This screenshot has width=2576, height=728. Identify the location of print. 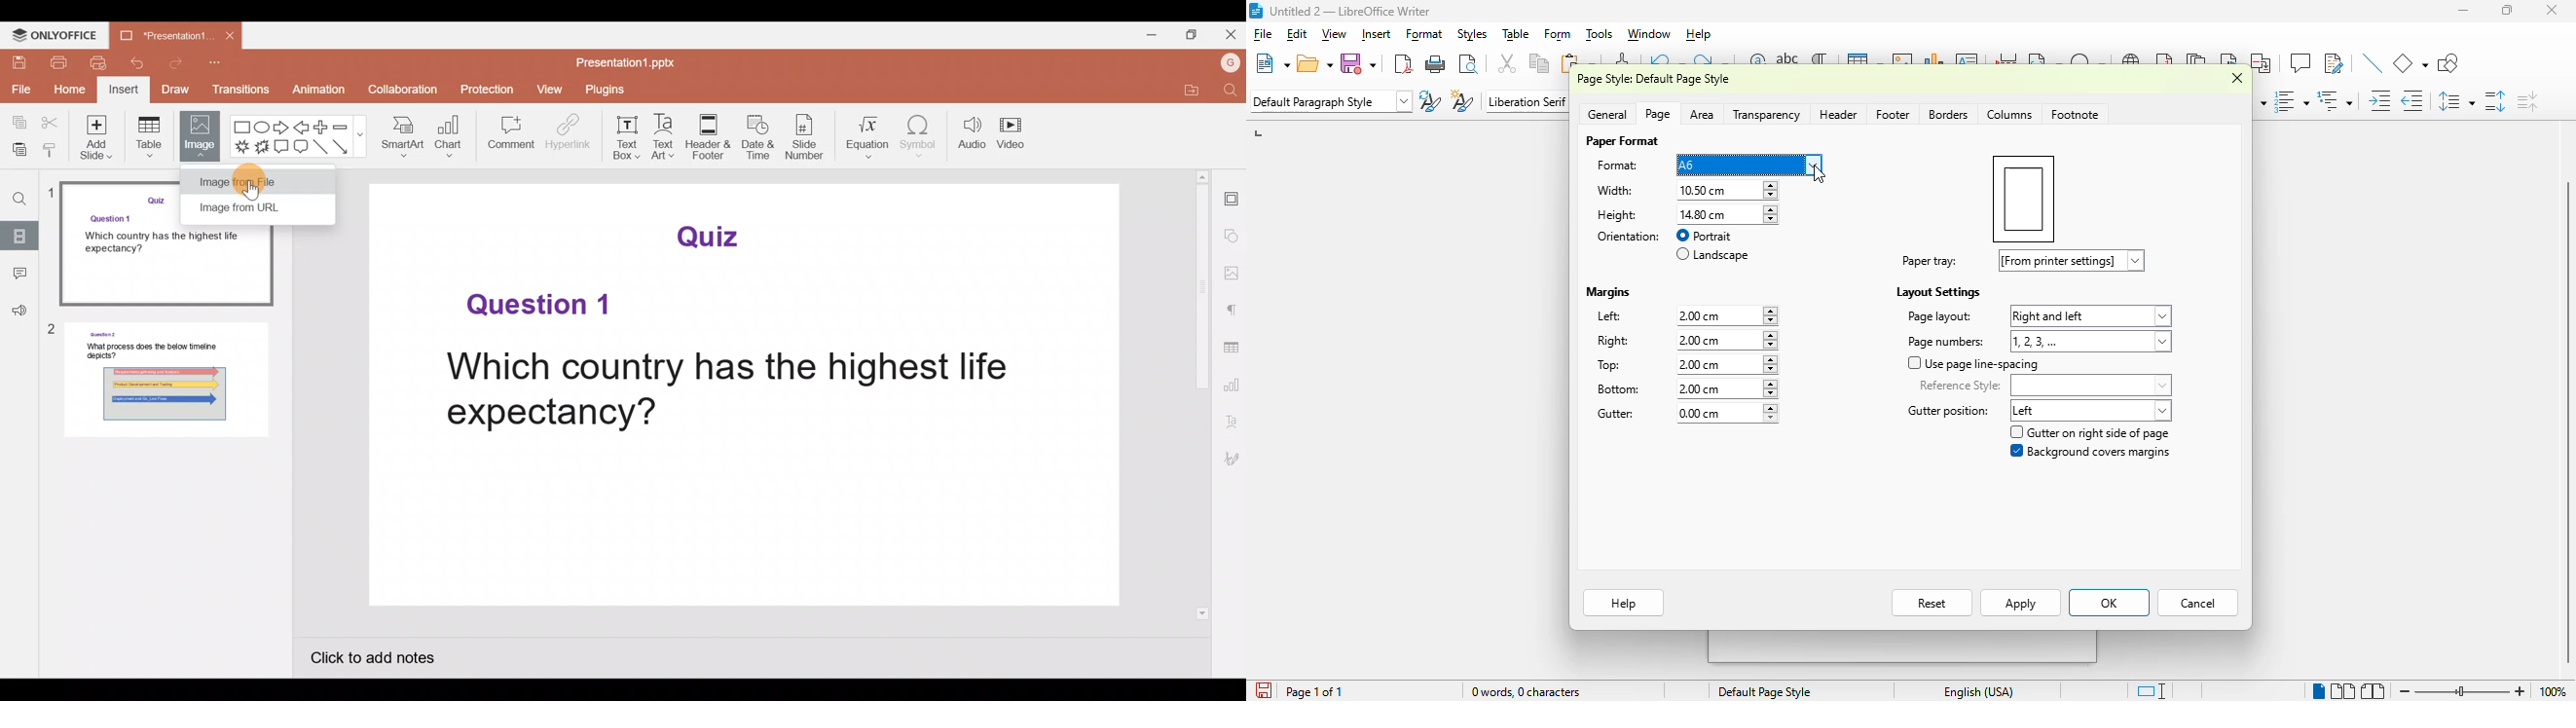
(1437, 64).